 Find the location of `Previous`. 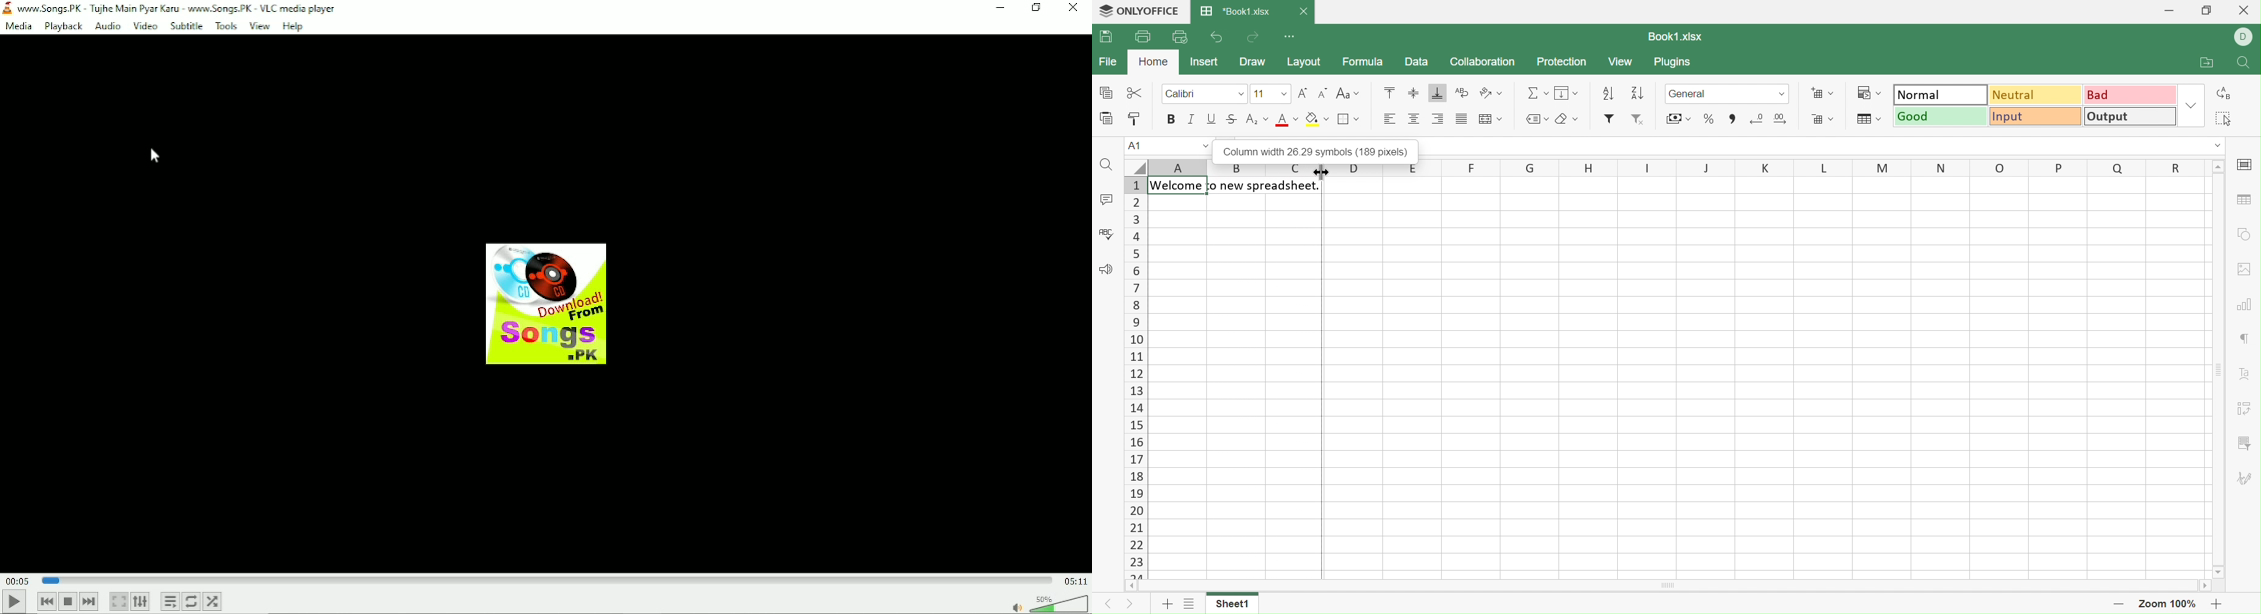

Previous is located at coordinates (1106, 604).